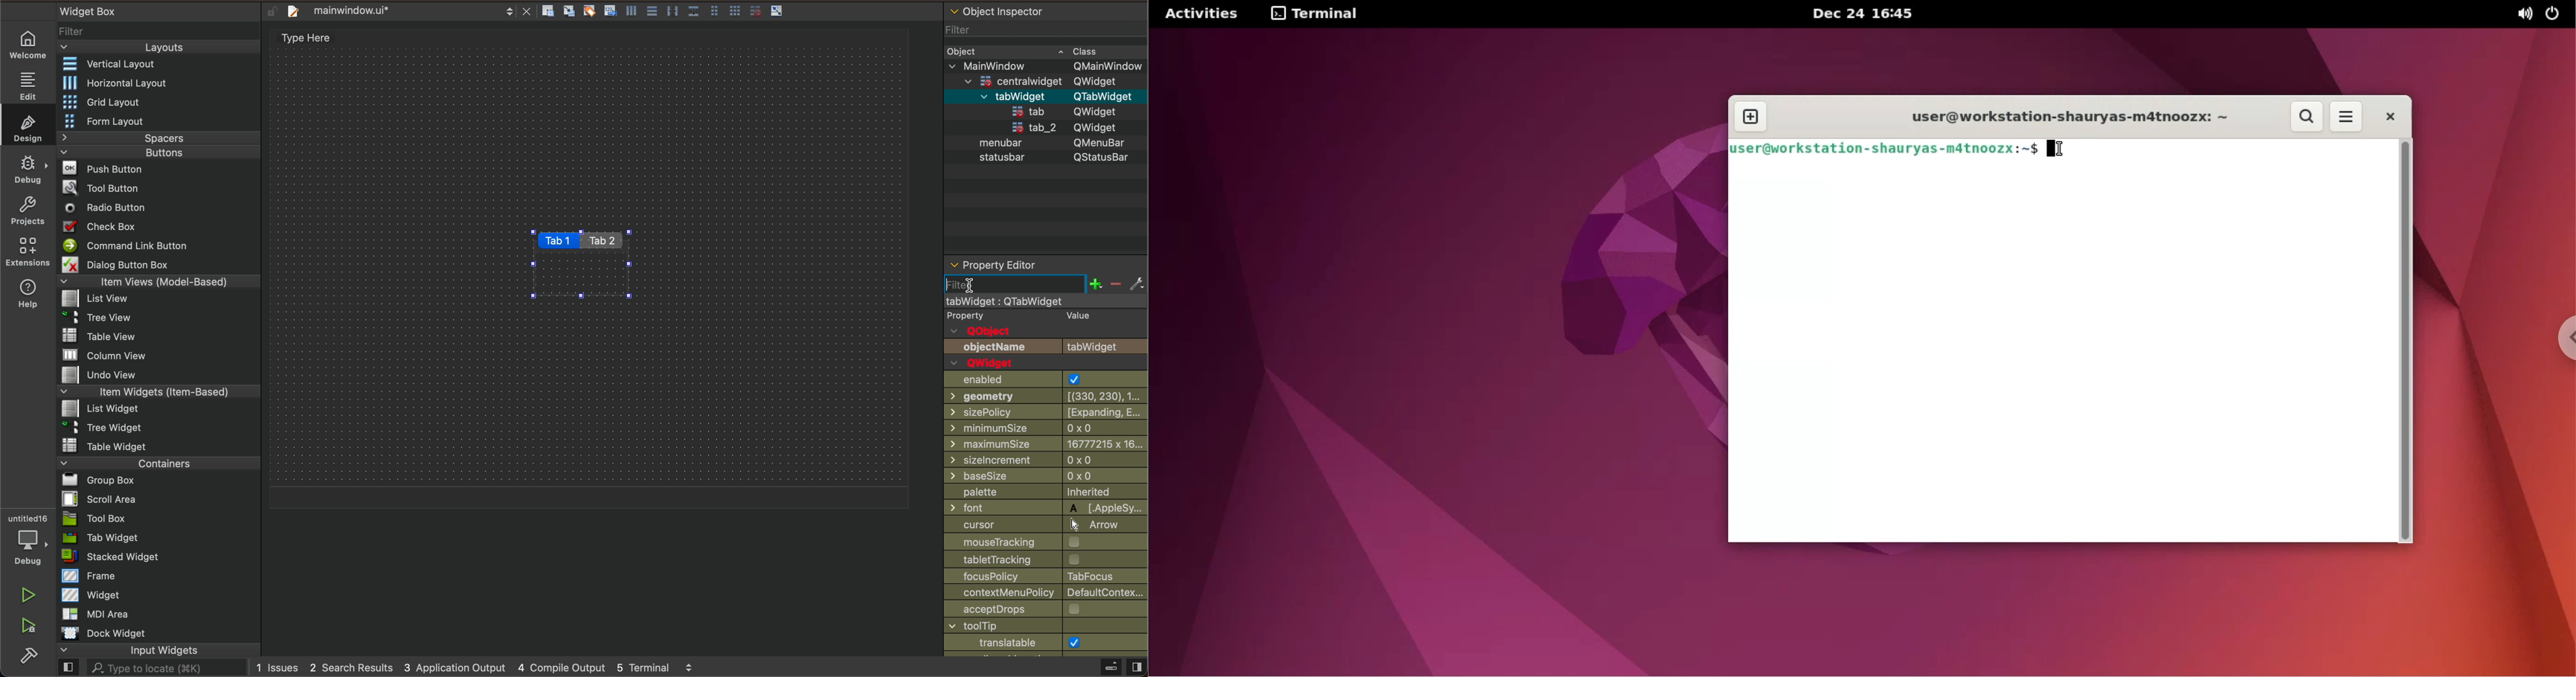  I want to click on Widget Box, so click(85, 12).